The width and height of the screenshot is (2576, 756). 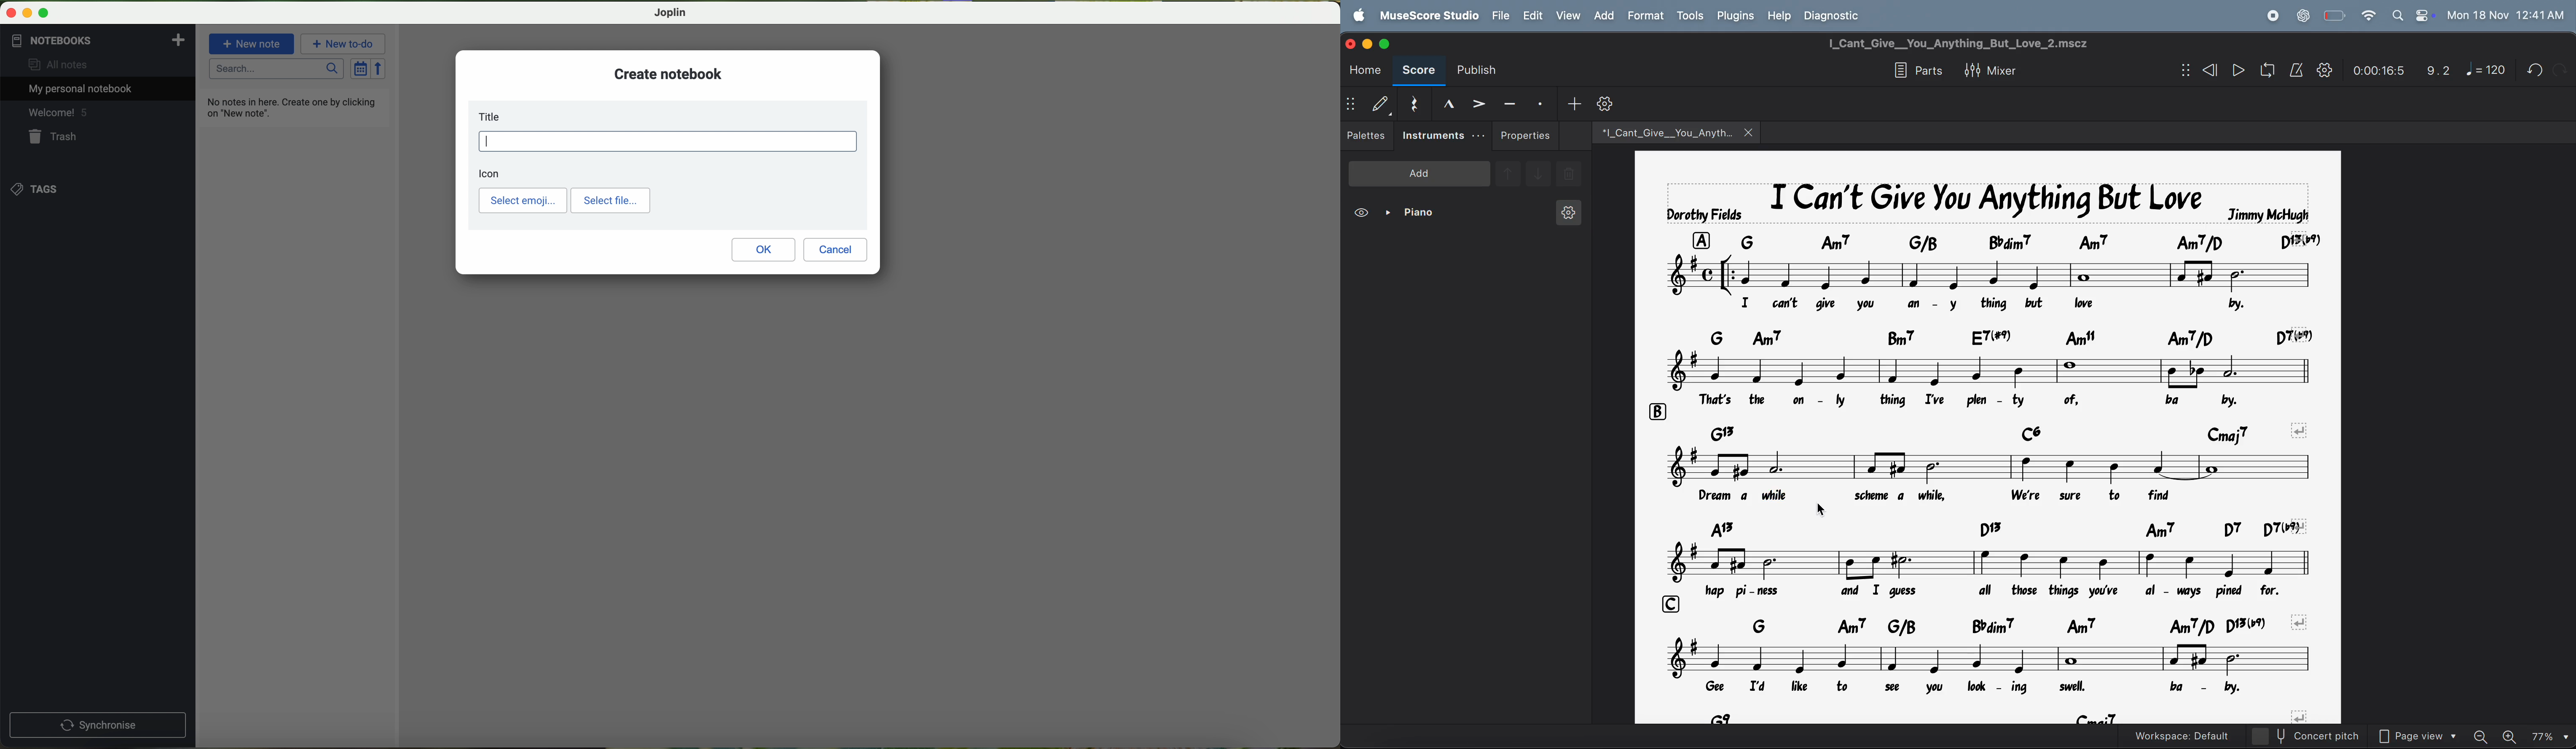 I want to click on search, so click(x=2394, y=15).